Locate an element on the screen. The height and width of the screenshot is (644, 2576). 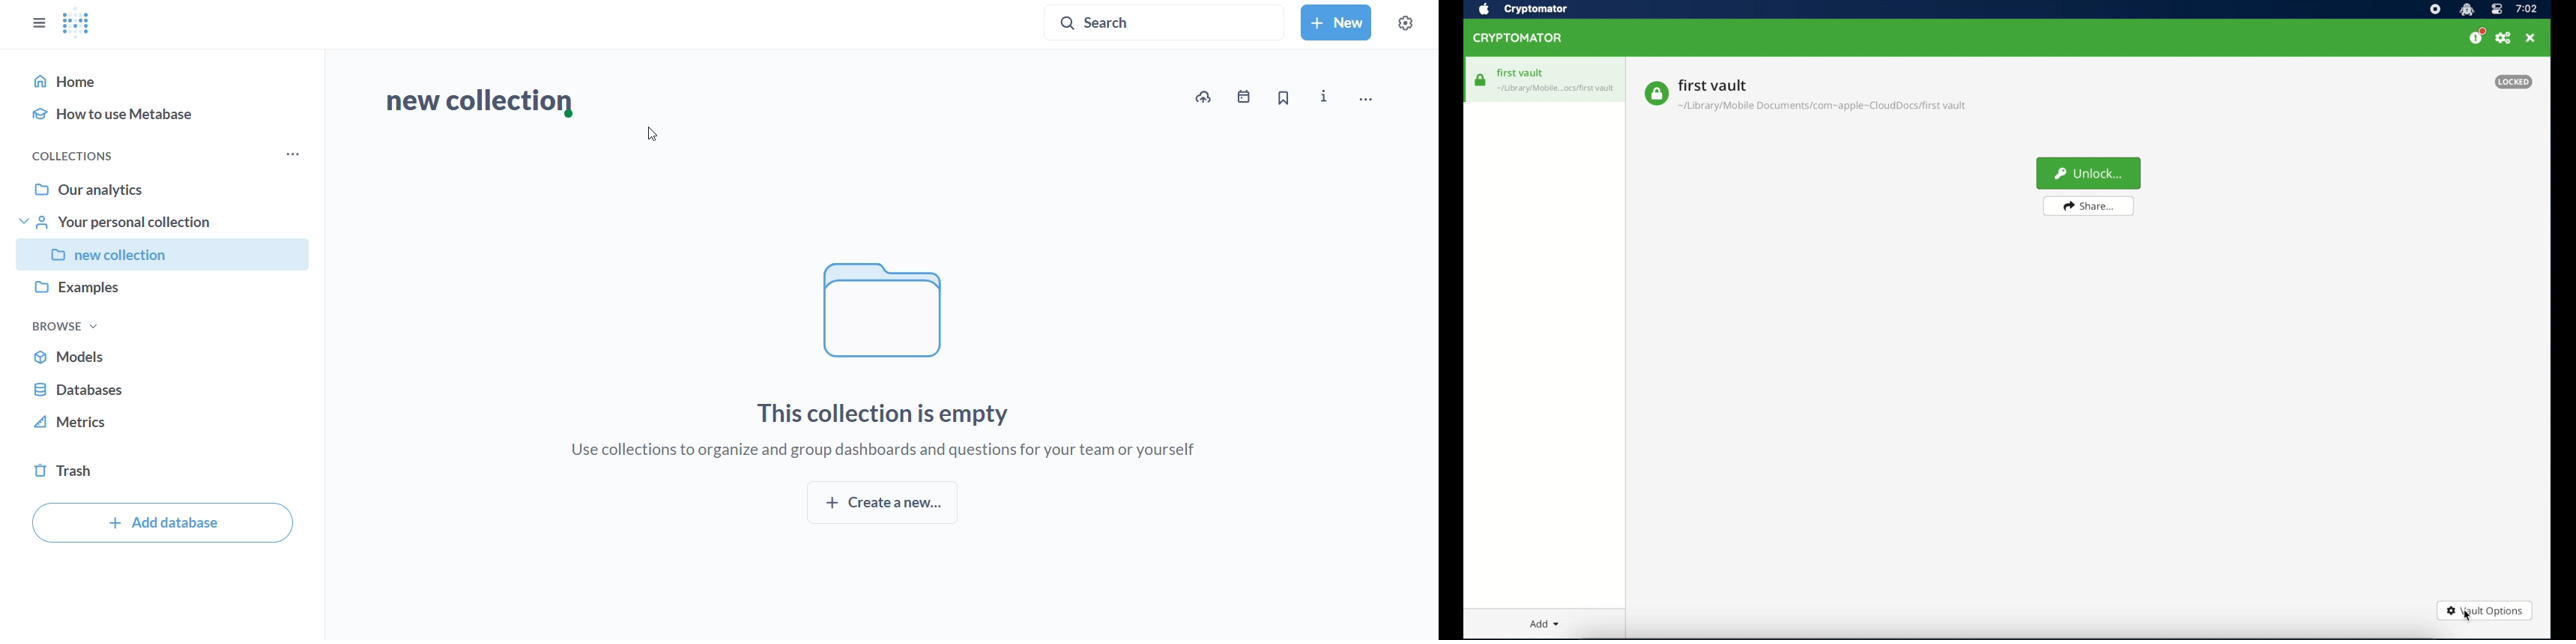
unlock is located at coordinates (2089, 174).